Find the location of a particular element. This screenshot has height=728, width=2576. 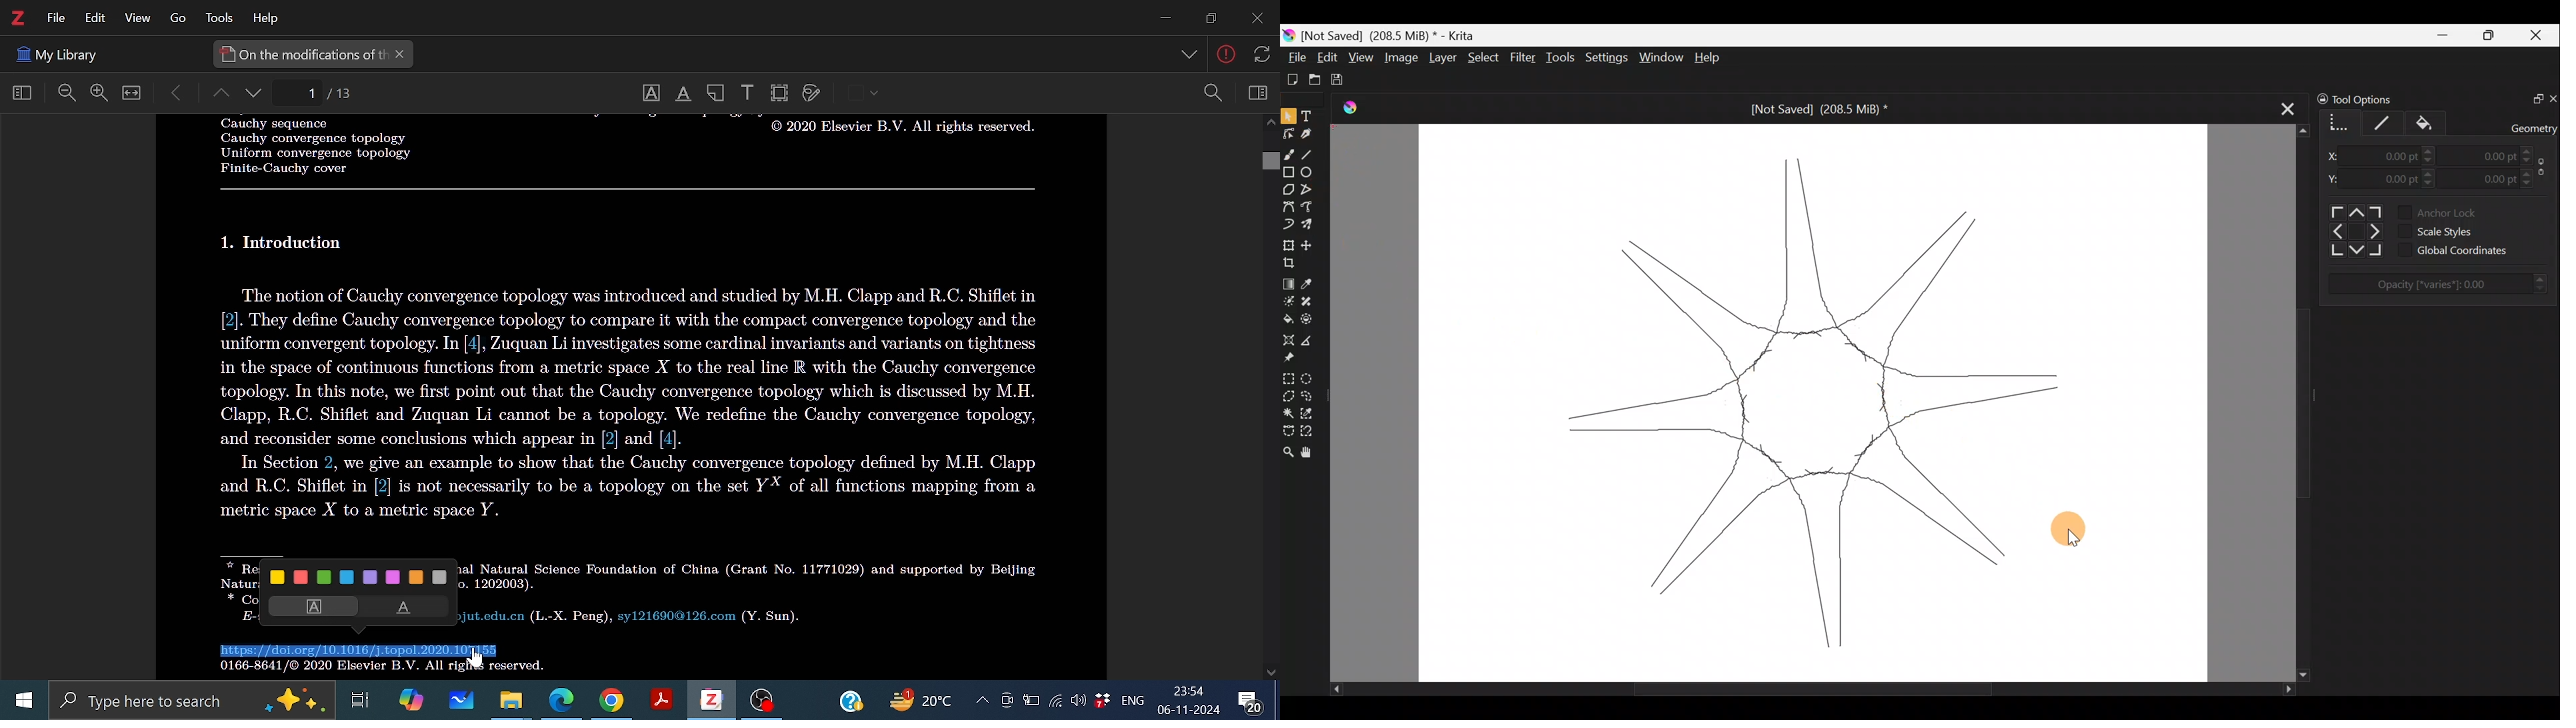

Enclose and fill tool is located at coordinates (1309, 319).